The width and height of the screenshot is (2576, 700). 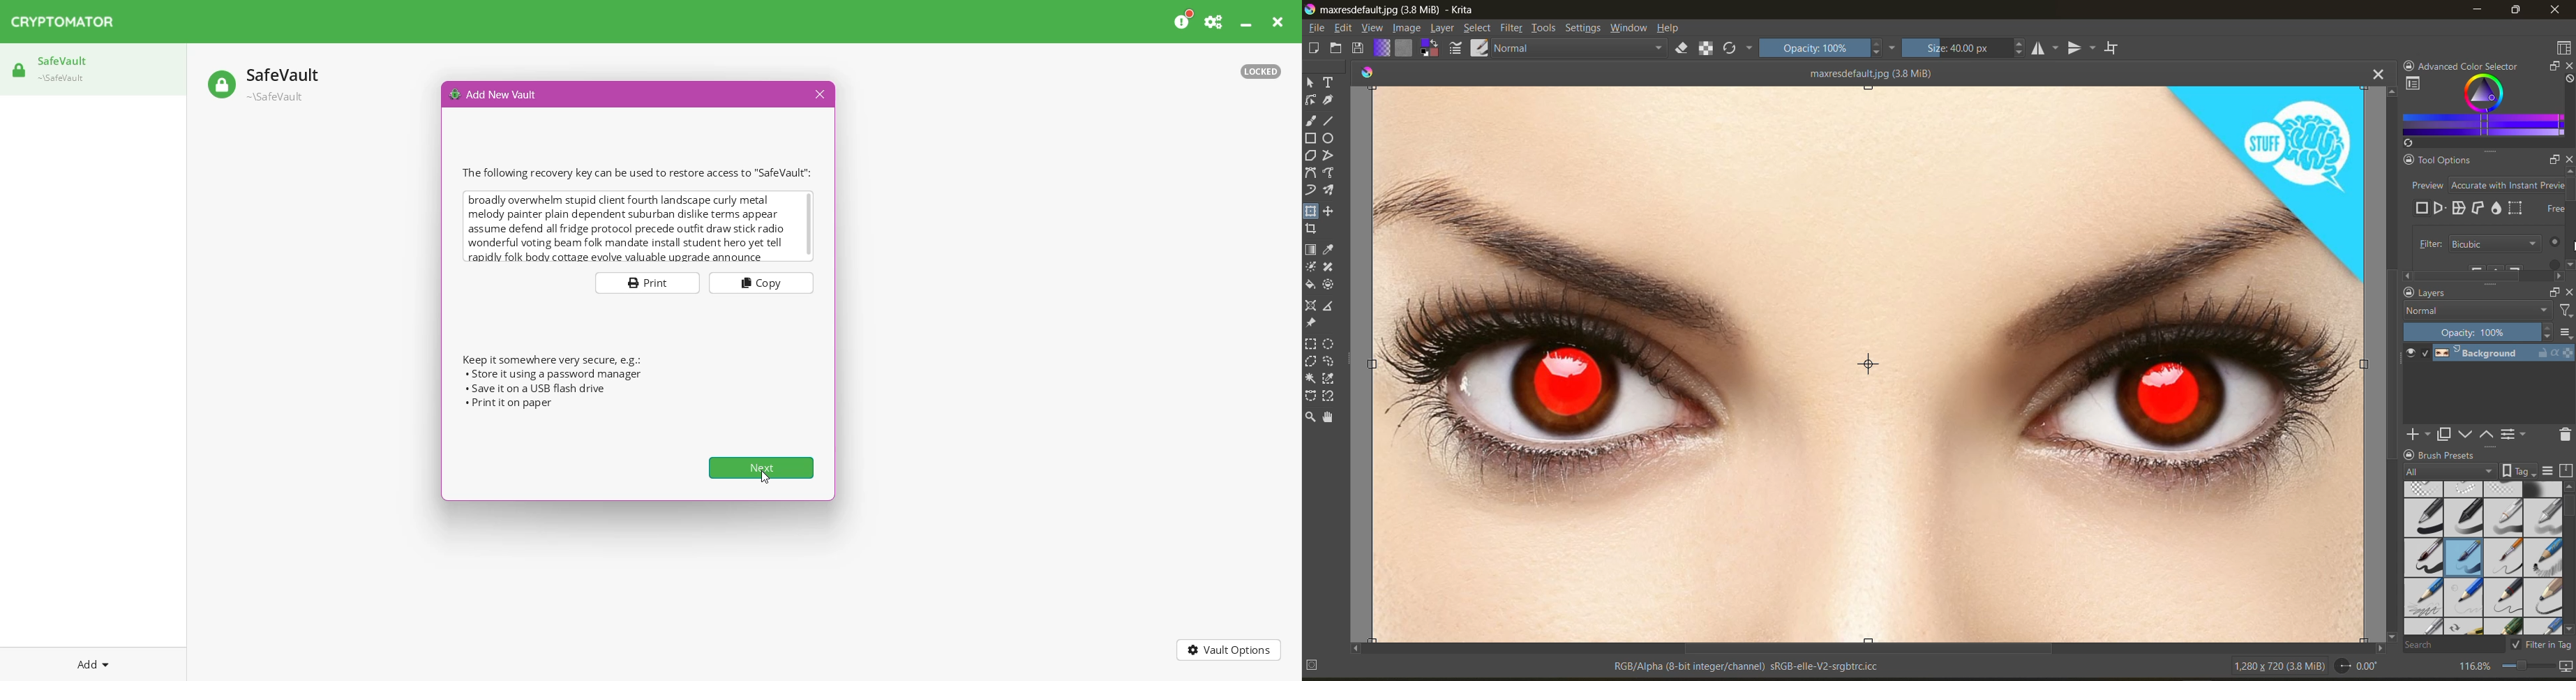 I want to click on tool, so click(x=1330, y=250).